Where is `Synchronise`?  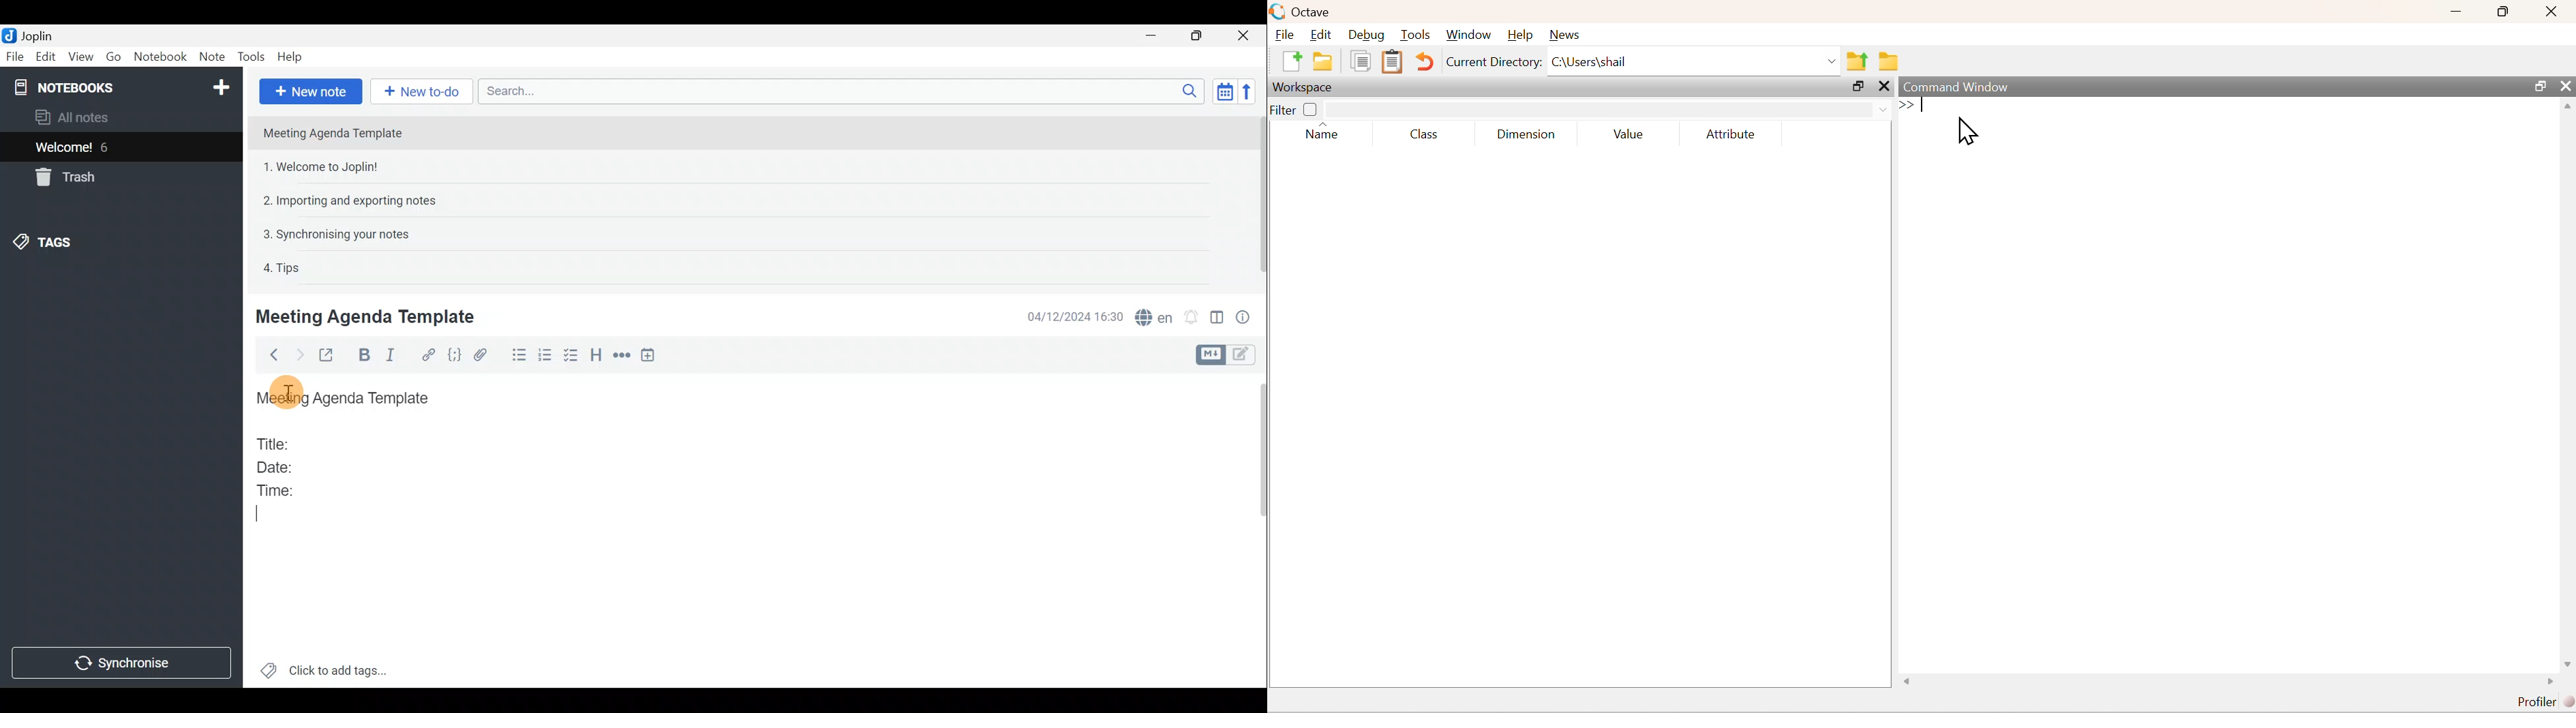 Synchronise is located at coordinates (121, 663).